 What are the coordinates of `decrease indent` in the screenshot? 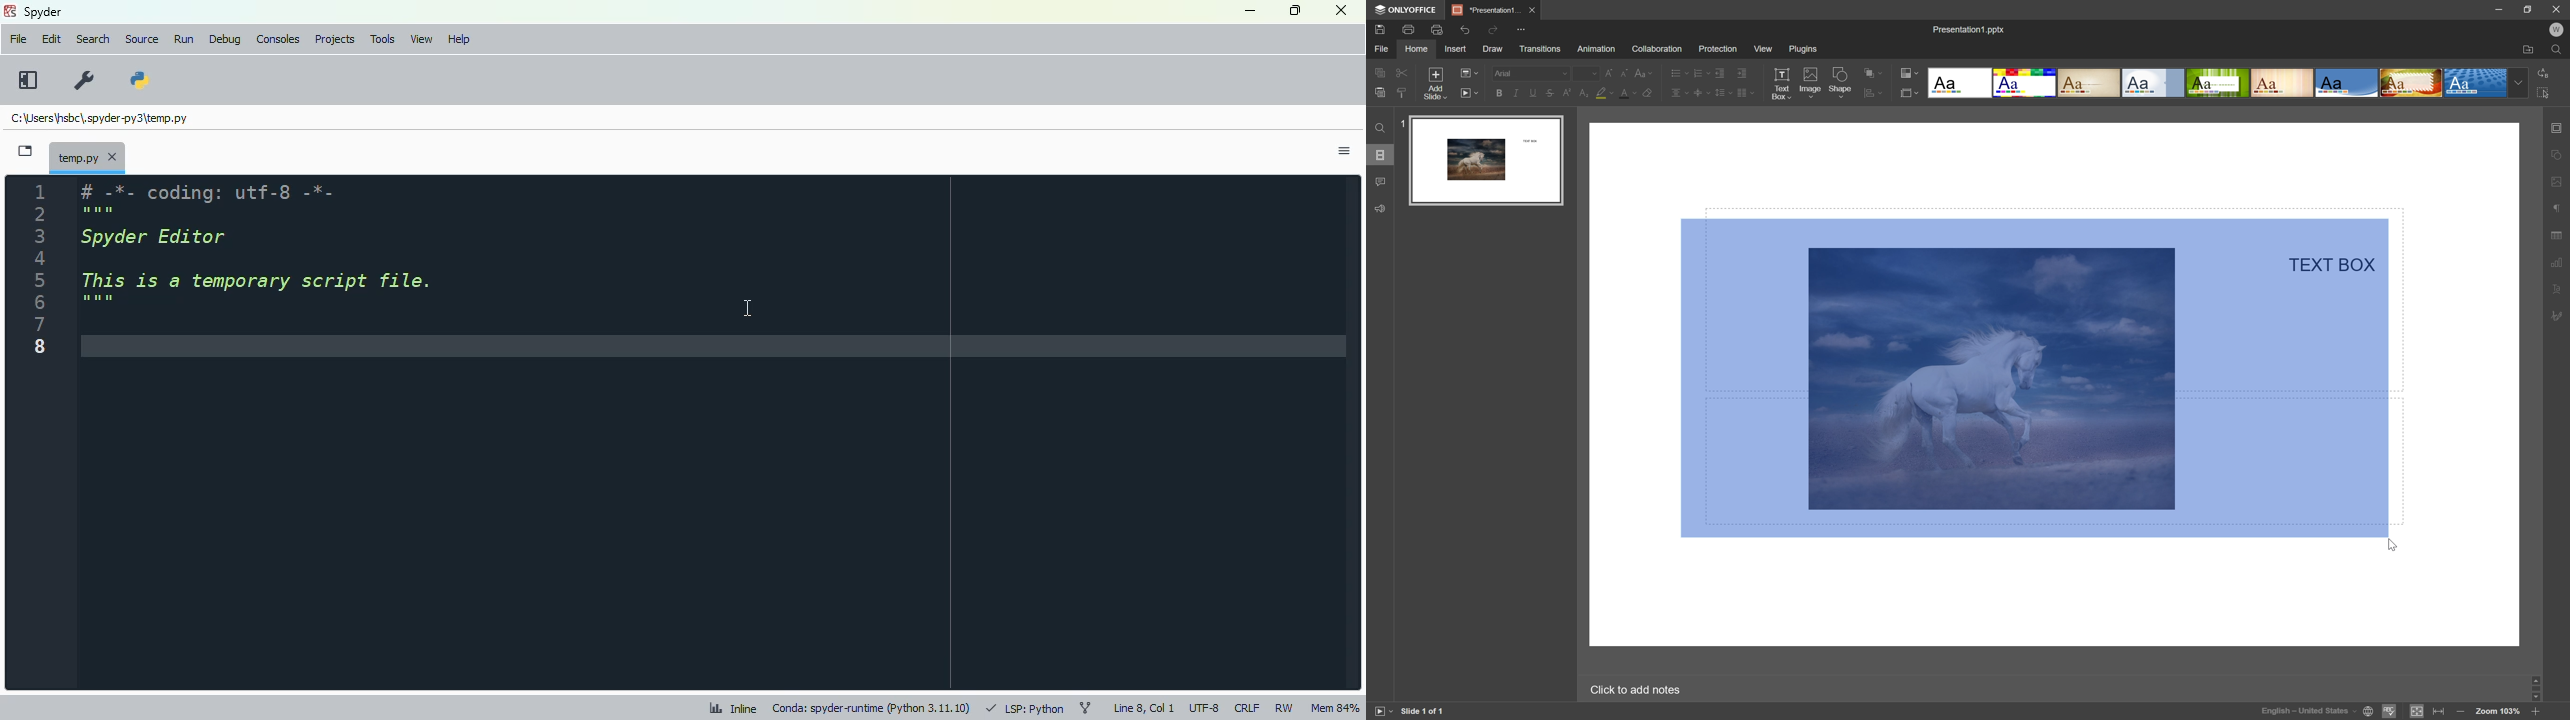 It's located at (1720, 73).